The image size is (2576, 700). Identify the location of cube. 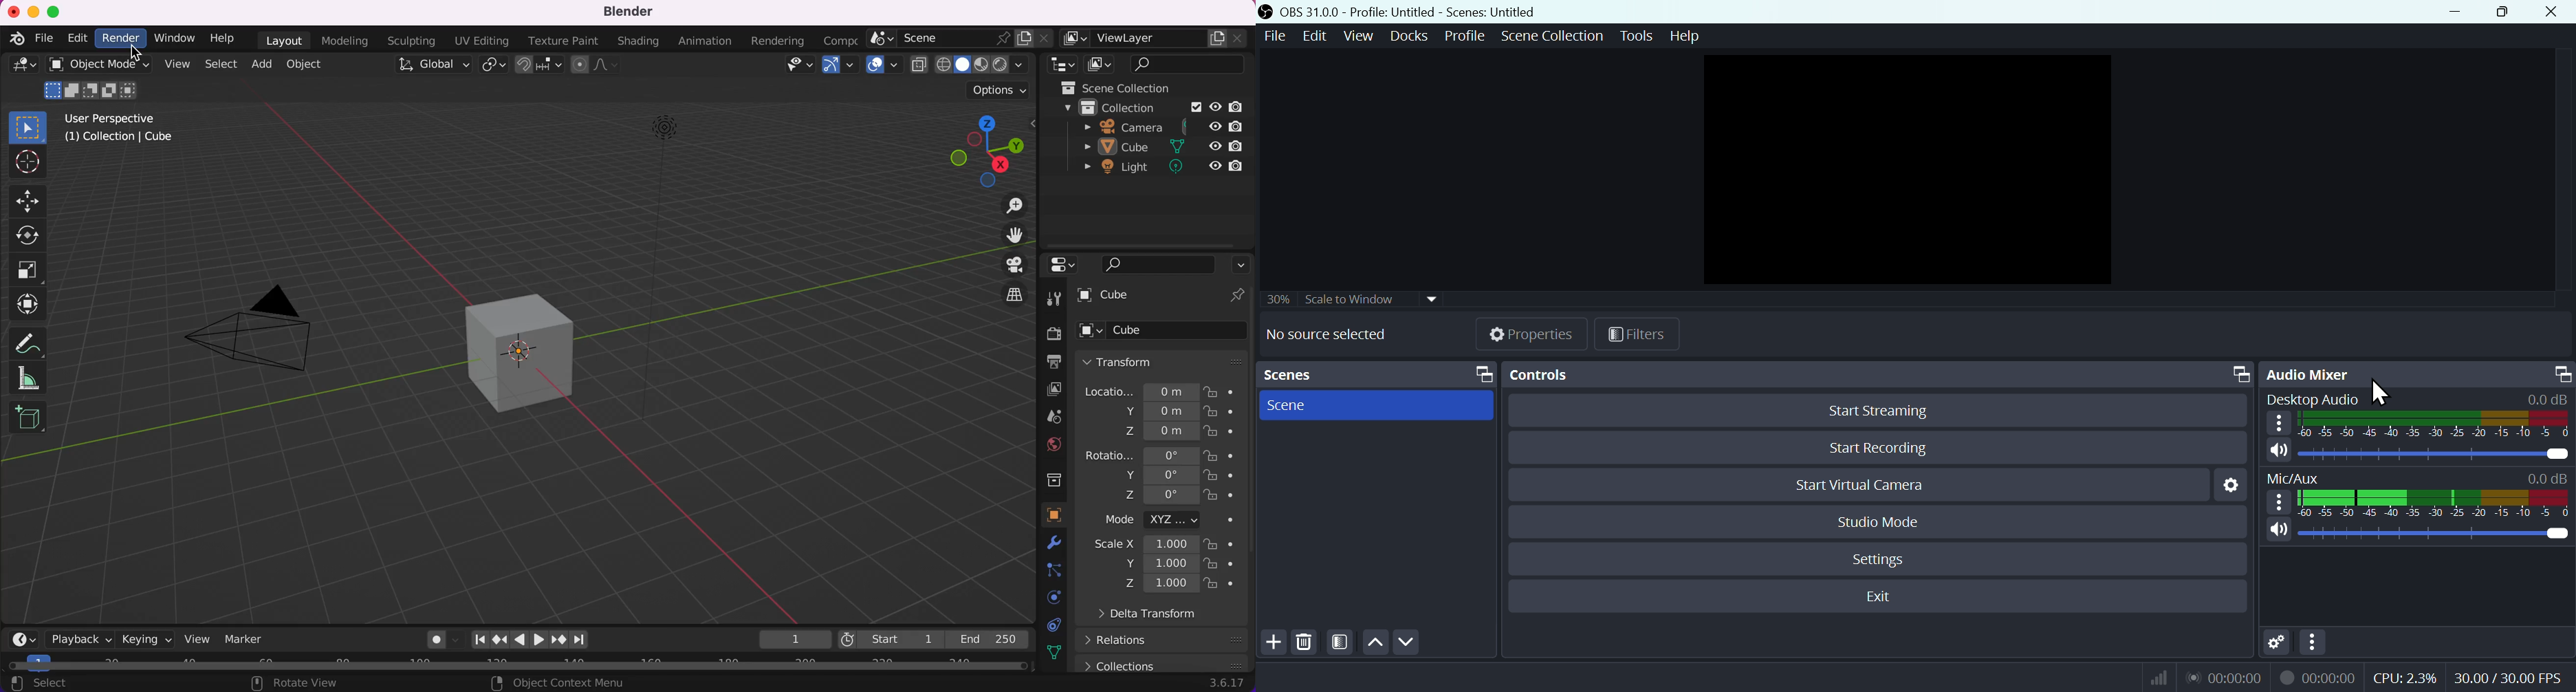
(521, 346).